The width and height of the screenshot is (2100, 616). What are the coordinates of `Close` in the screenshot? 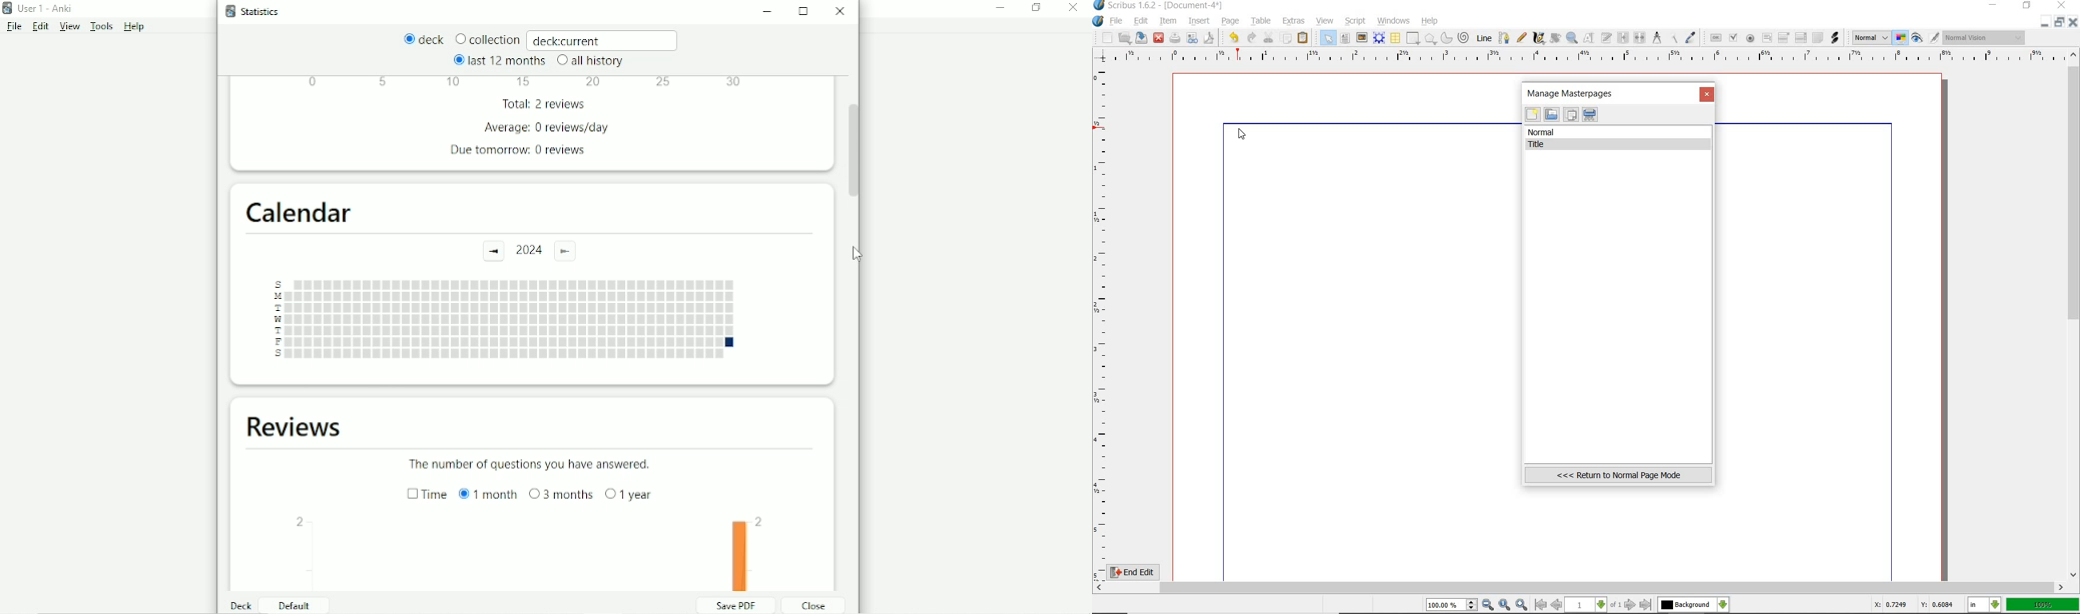 It's located at (1076, 8).